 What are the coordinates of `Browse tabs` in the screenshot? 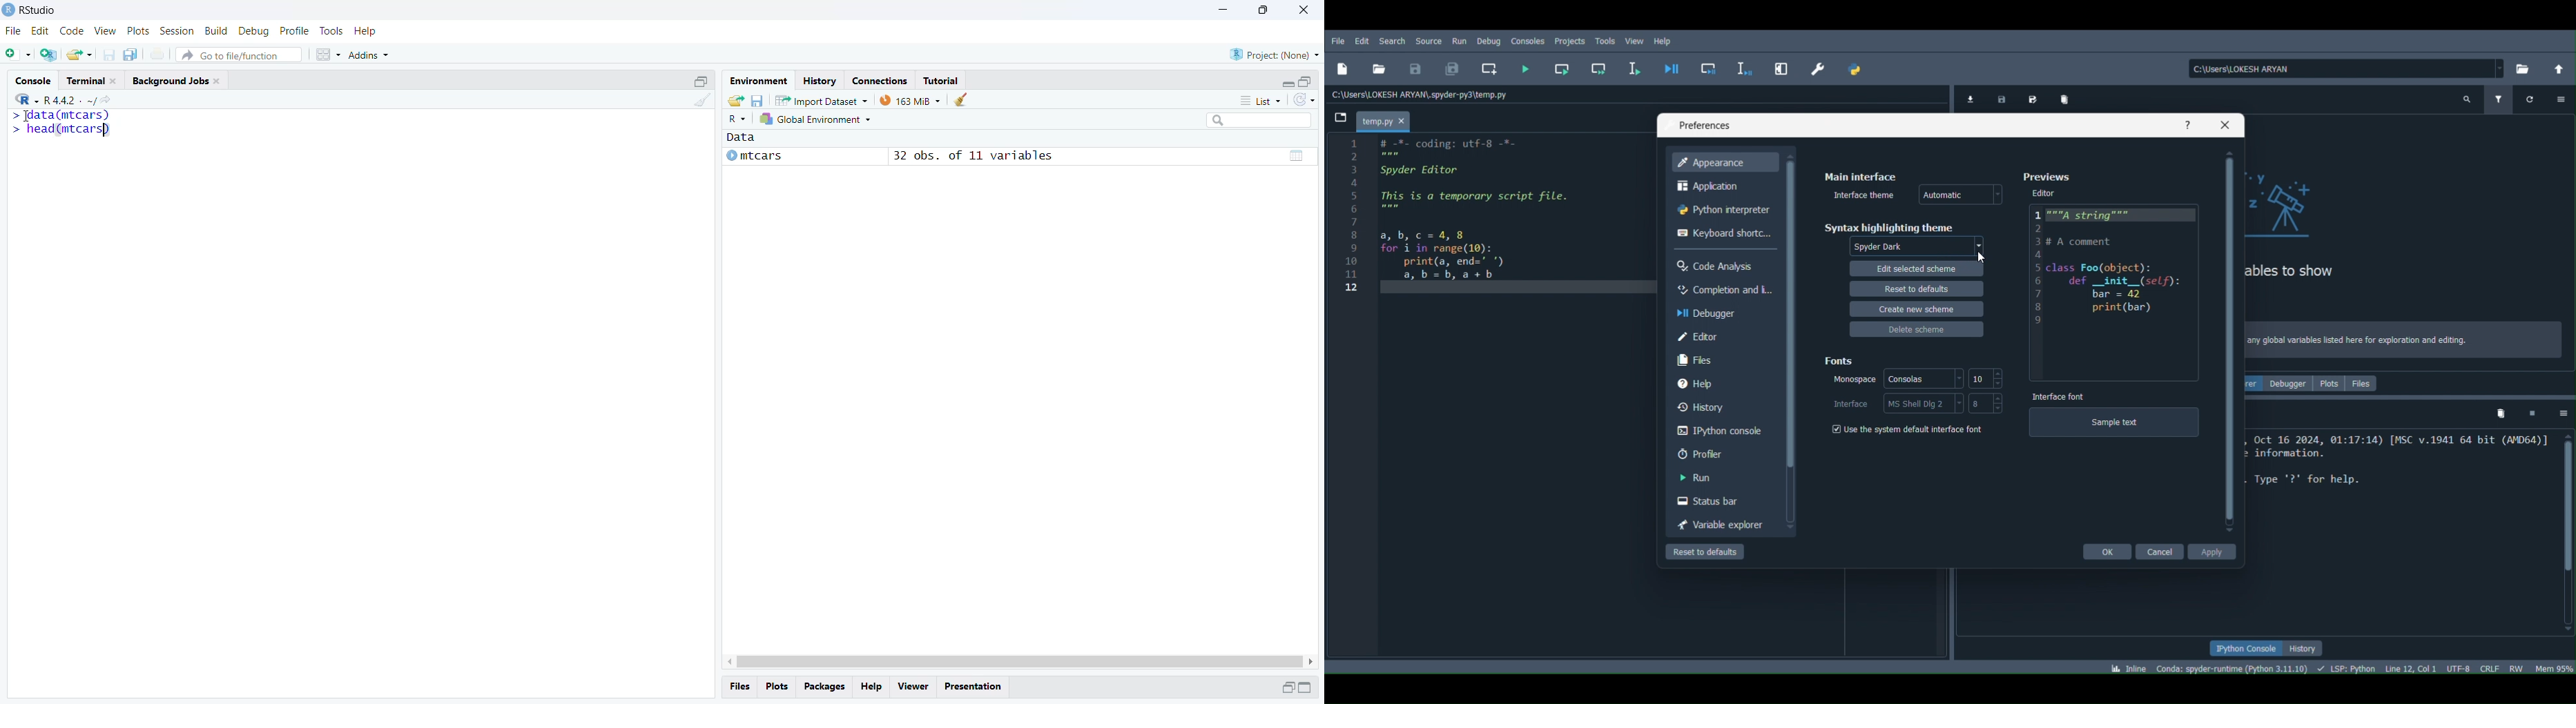 It's located at (1343, 117).